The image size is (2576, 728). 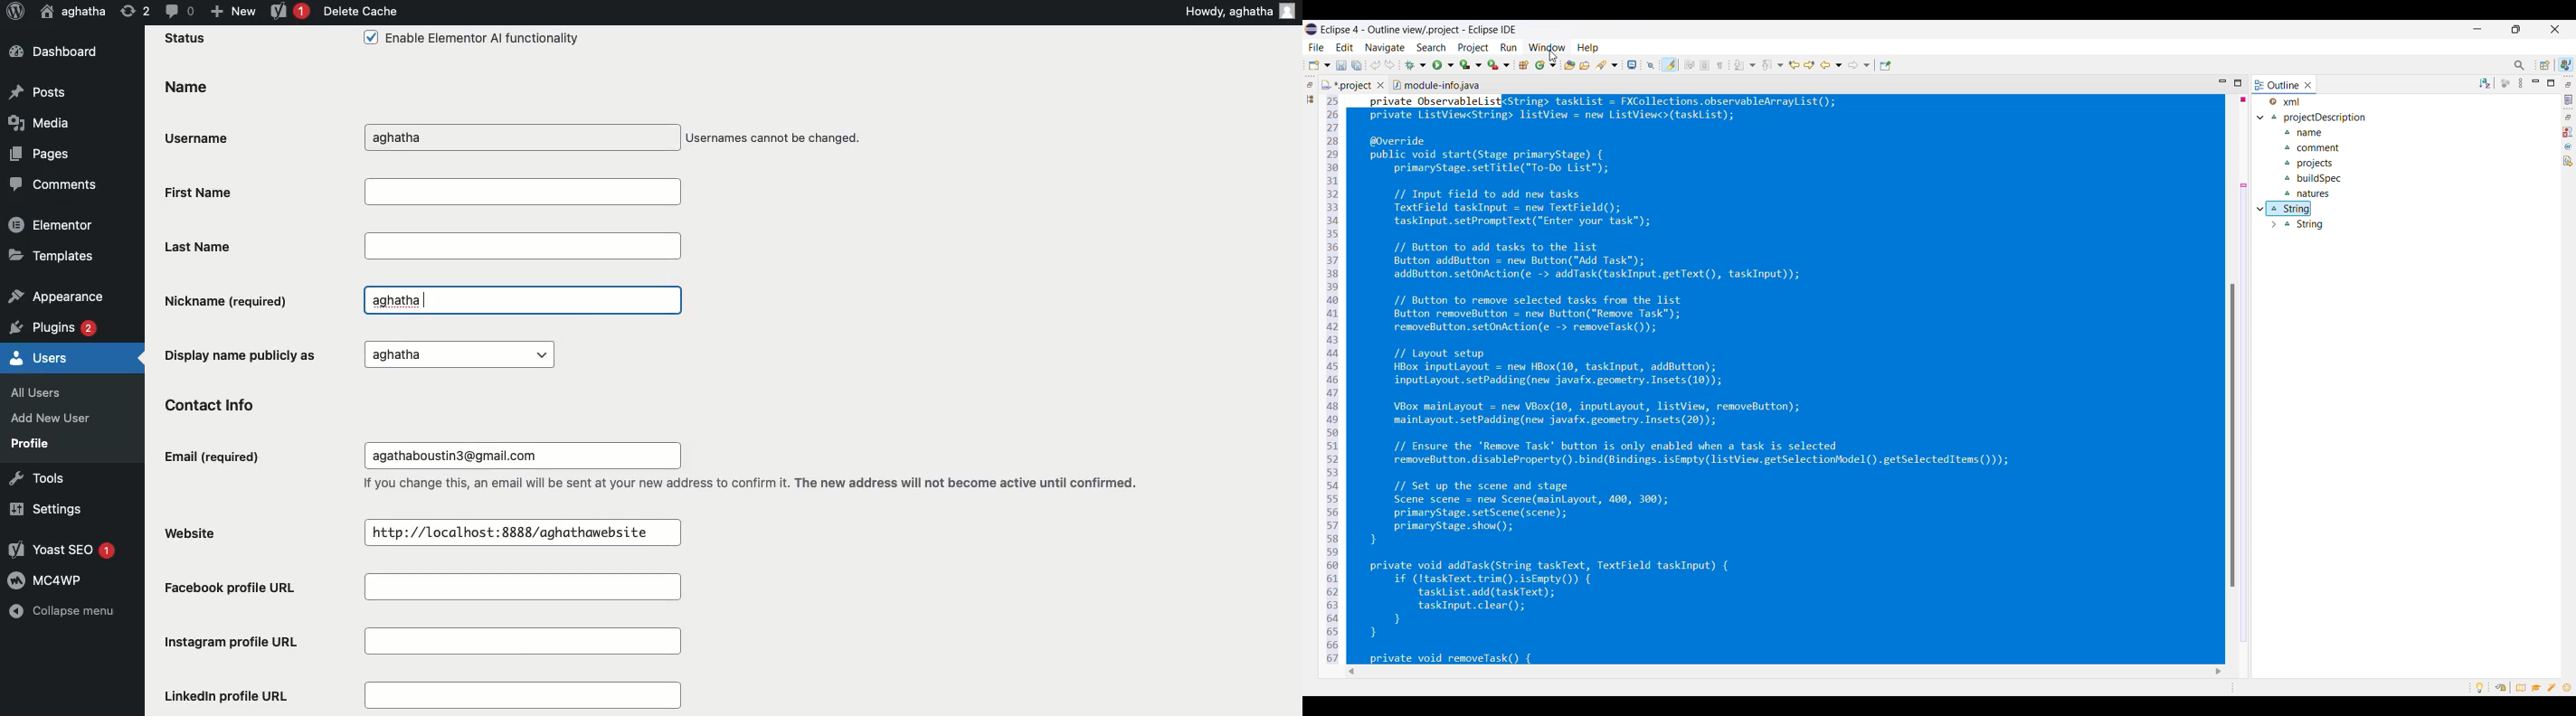 I want to click on agathaboustin3@gmail.com, so click(x=461, y=455).